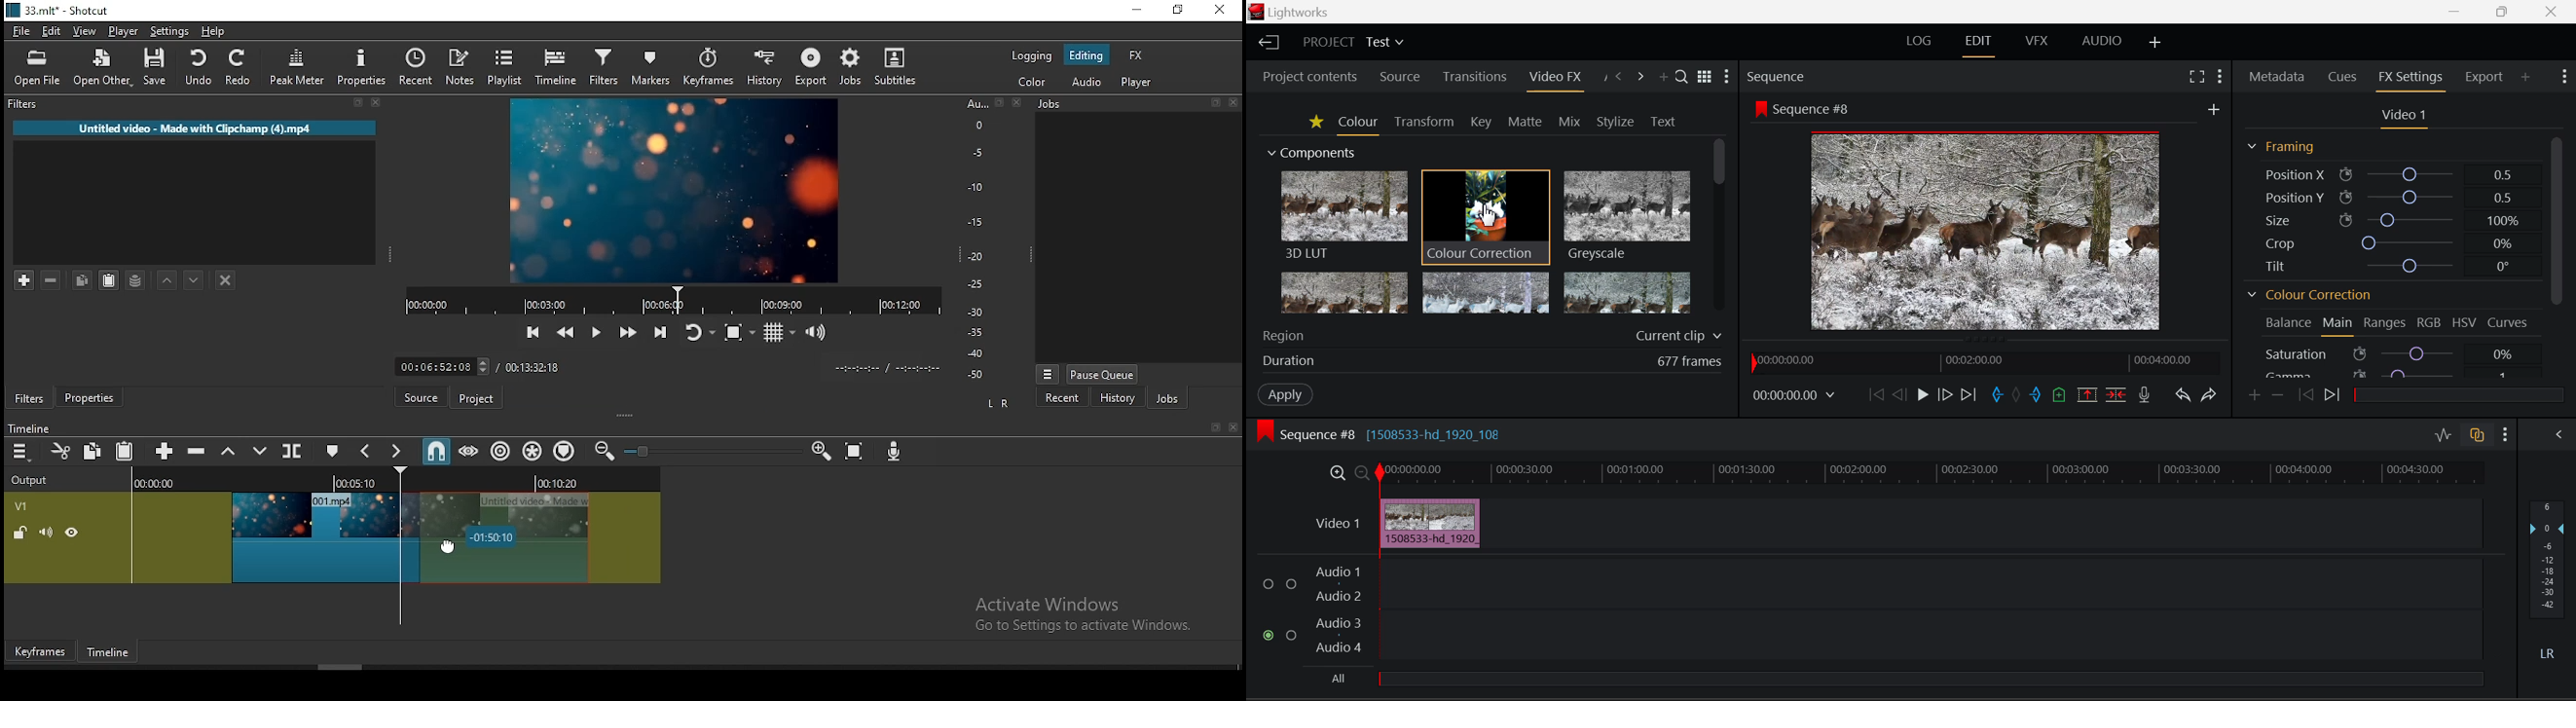  Describe the element at coordinates (565, 450) in the screenshot. I see `ripple markers` at that location.